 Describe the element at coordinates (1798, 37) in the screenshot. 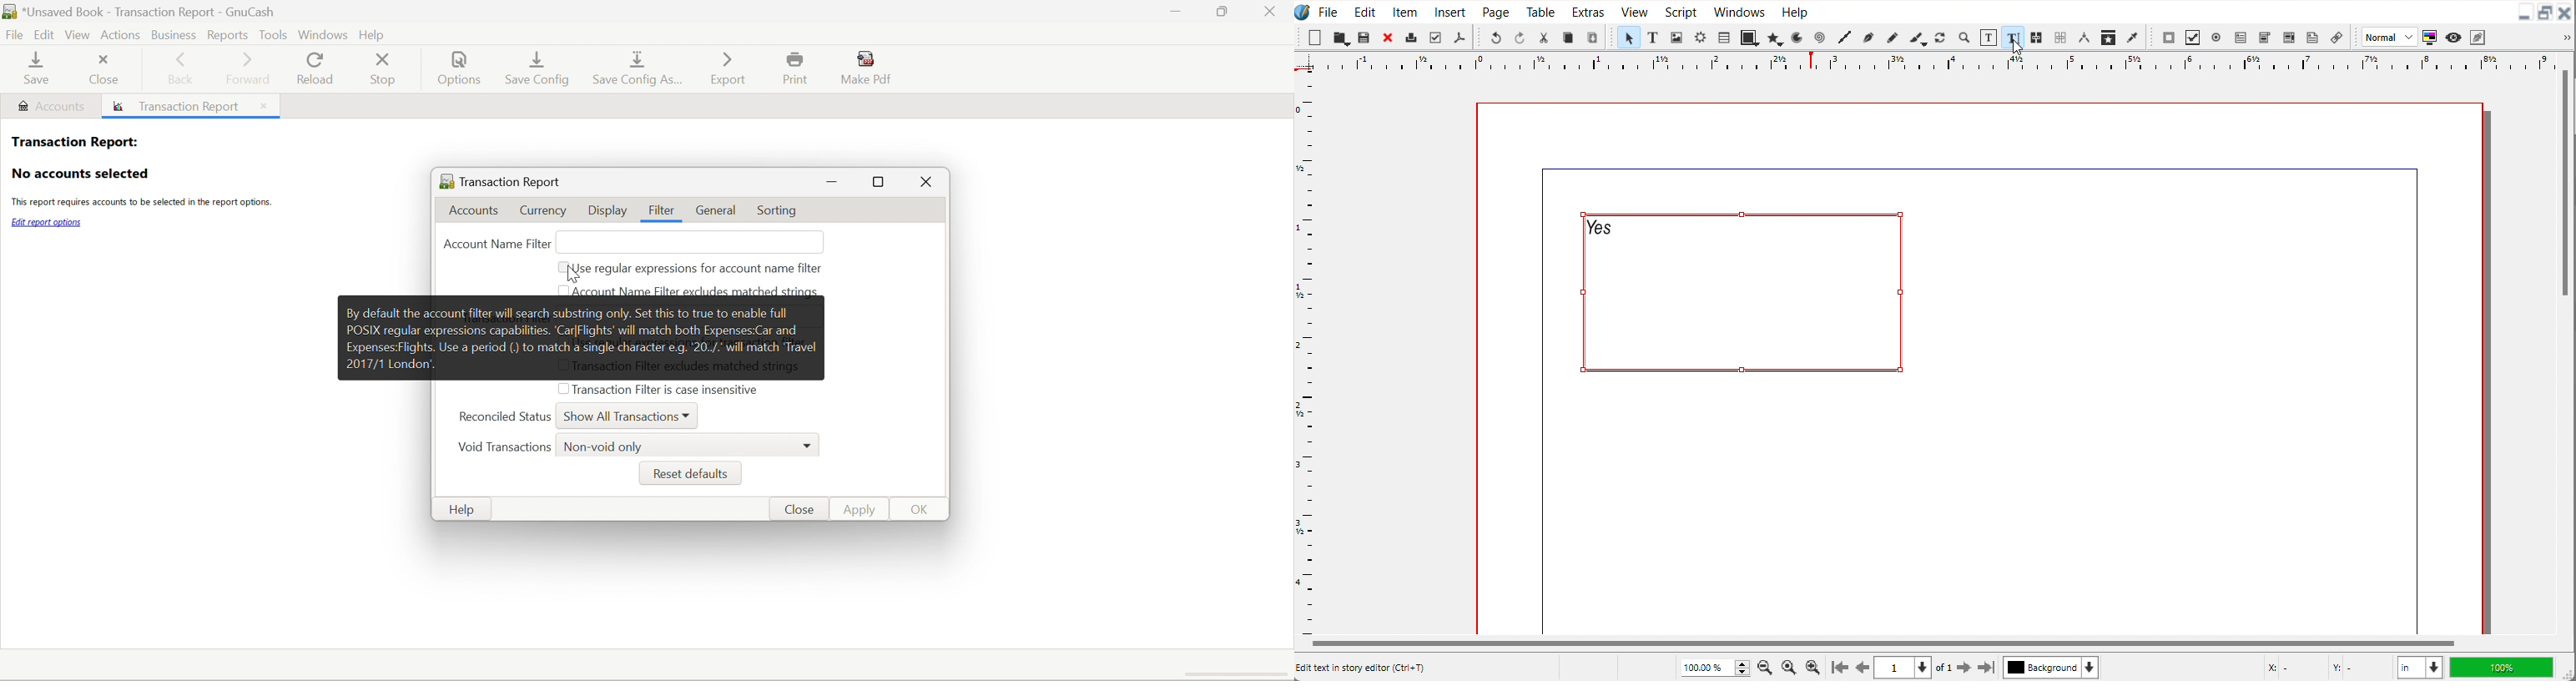

I see `Arc` at that location.